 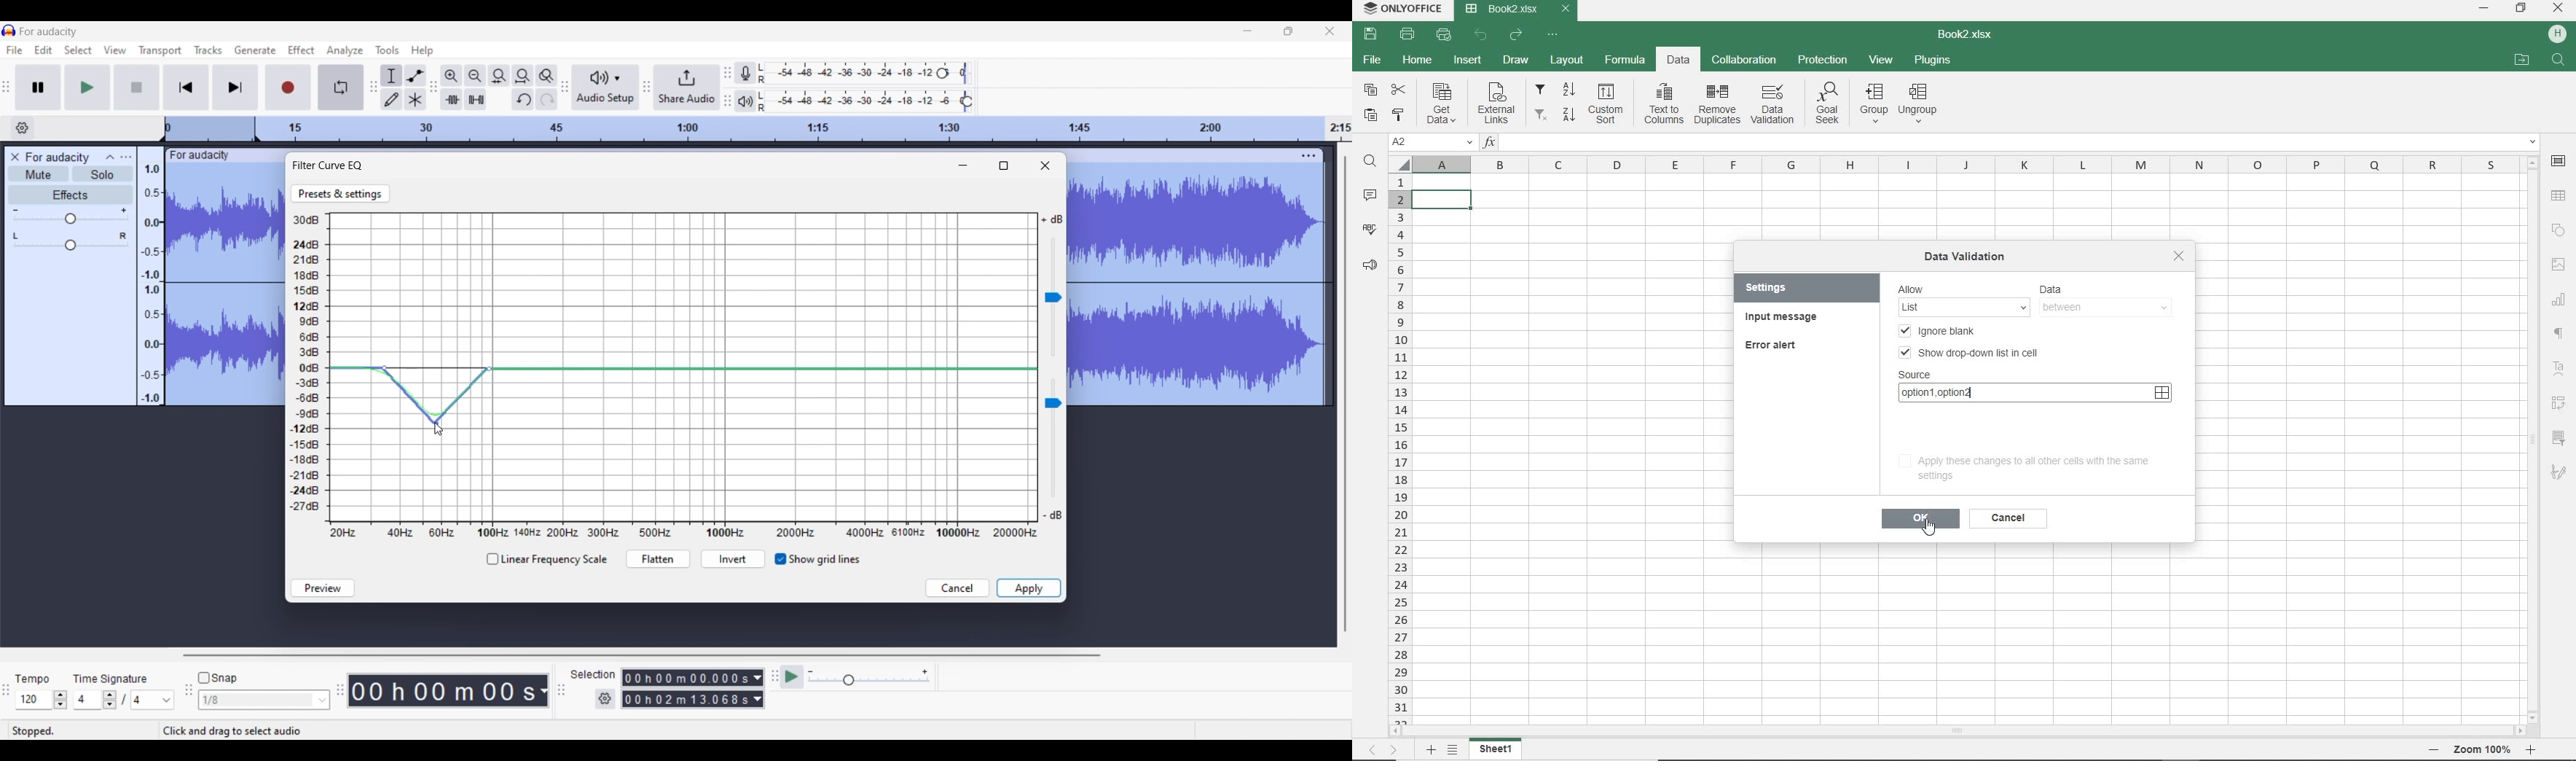 I want to click on Current curve, so click(x=683, y=361).